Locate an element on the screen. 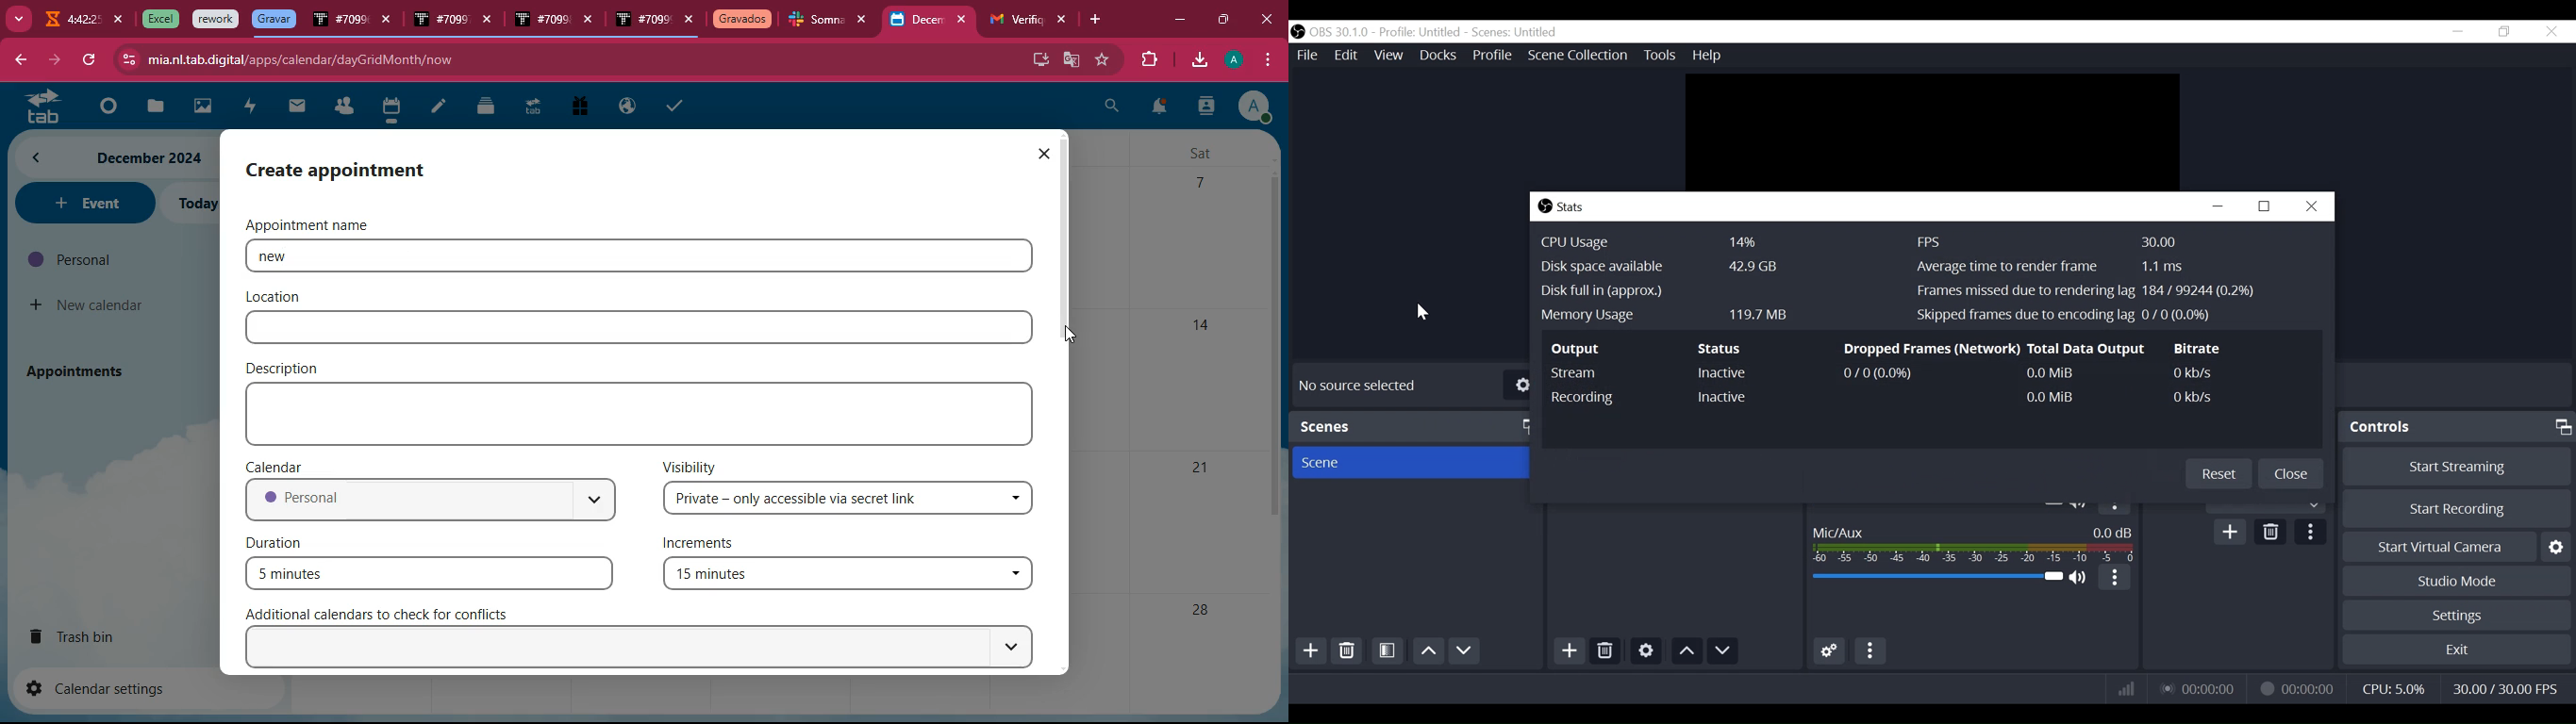  trash bin is located at coordinates (91, 635).